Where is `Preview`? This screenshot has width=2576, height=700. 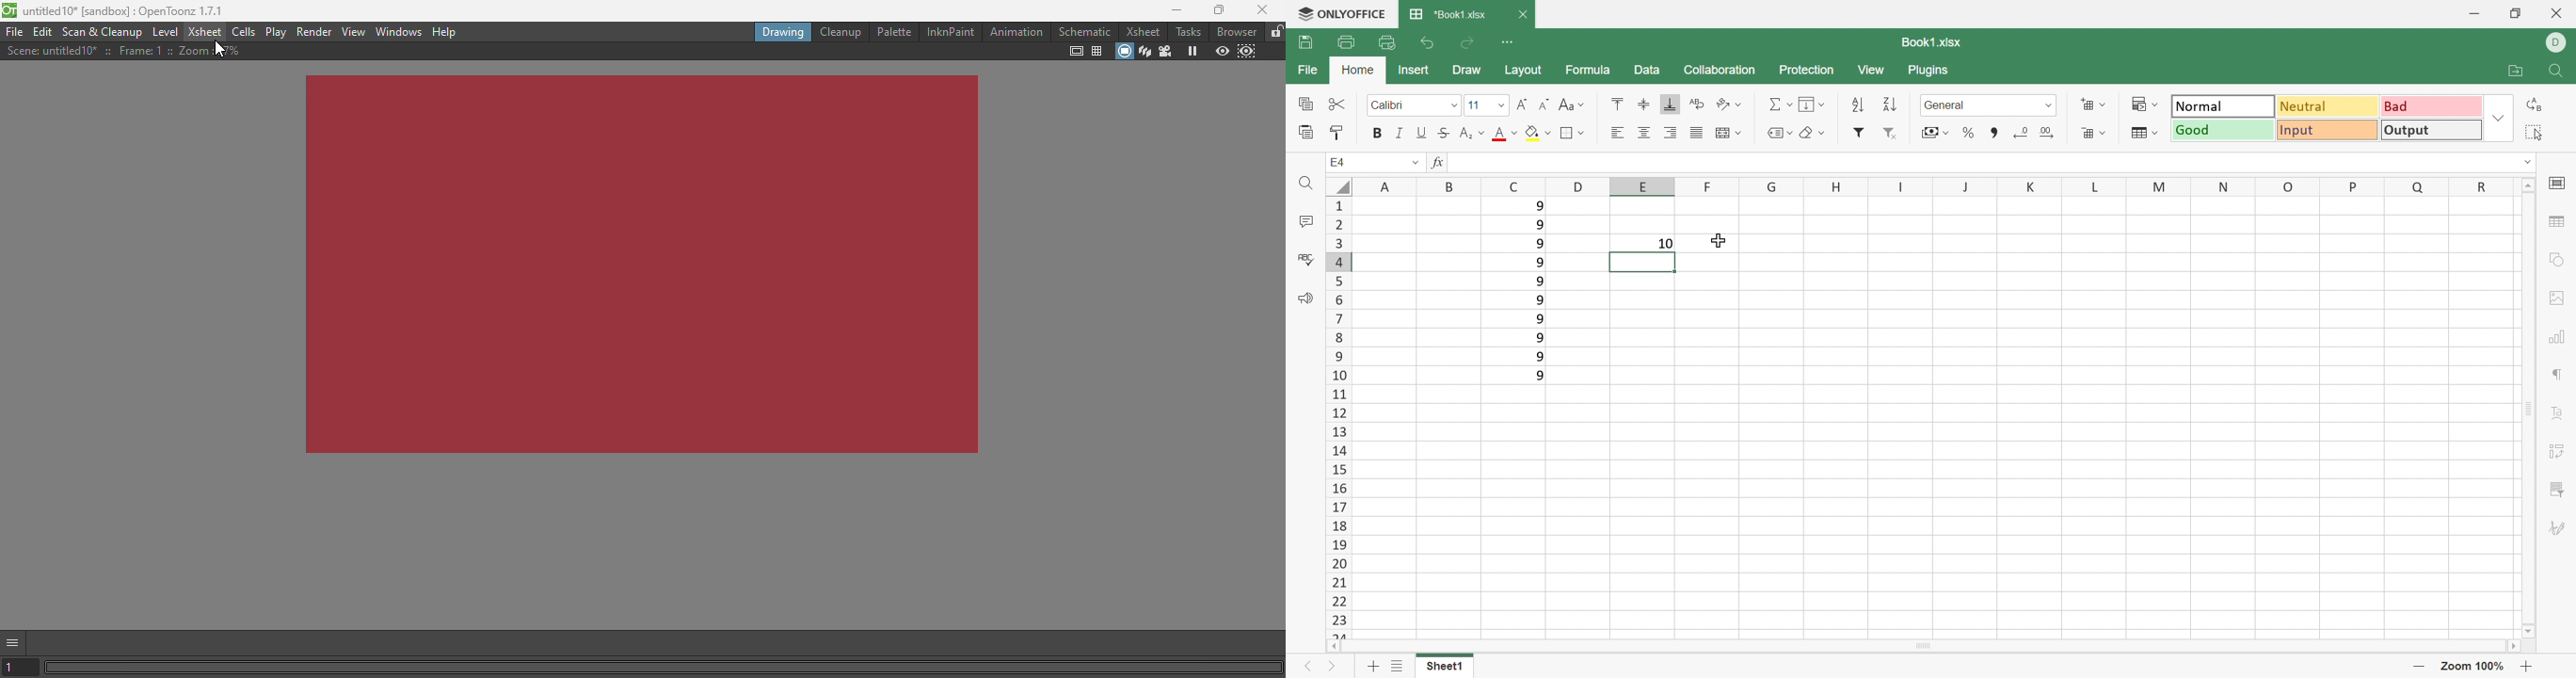 Preview is located at coordinates (1221, 52).